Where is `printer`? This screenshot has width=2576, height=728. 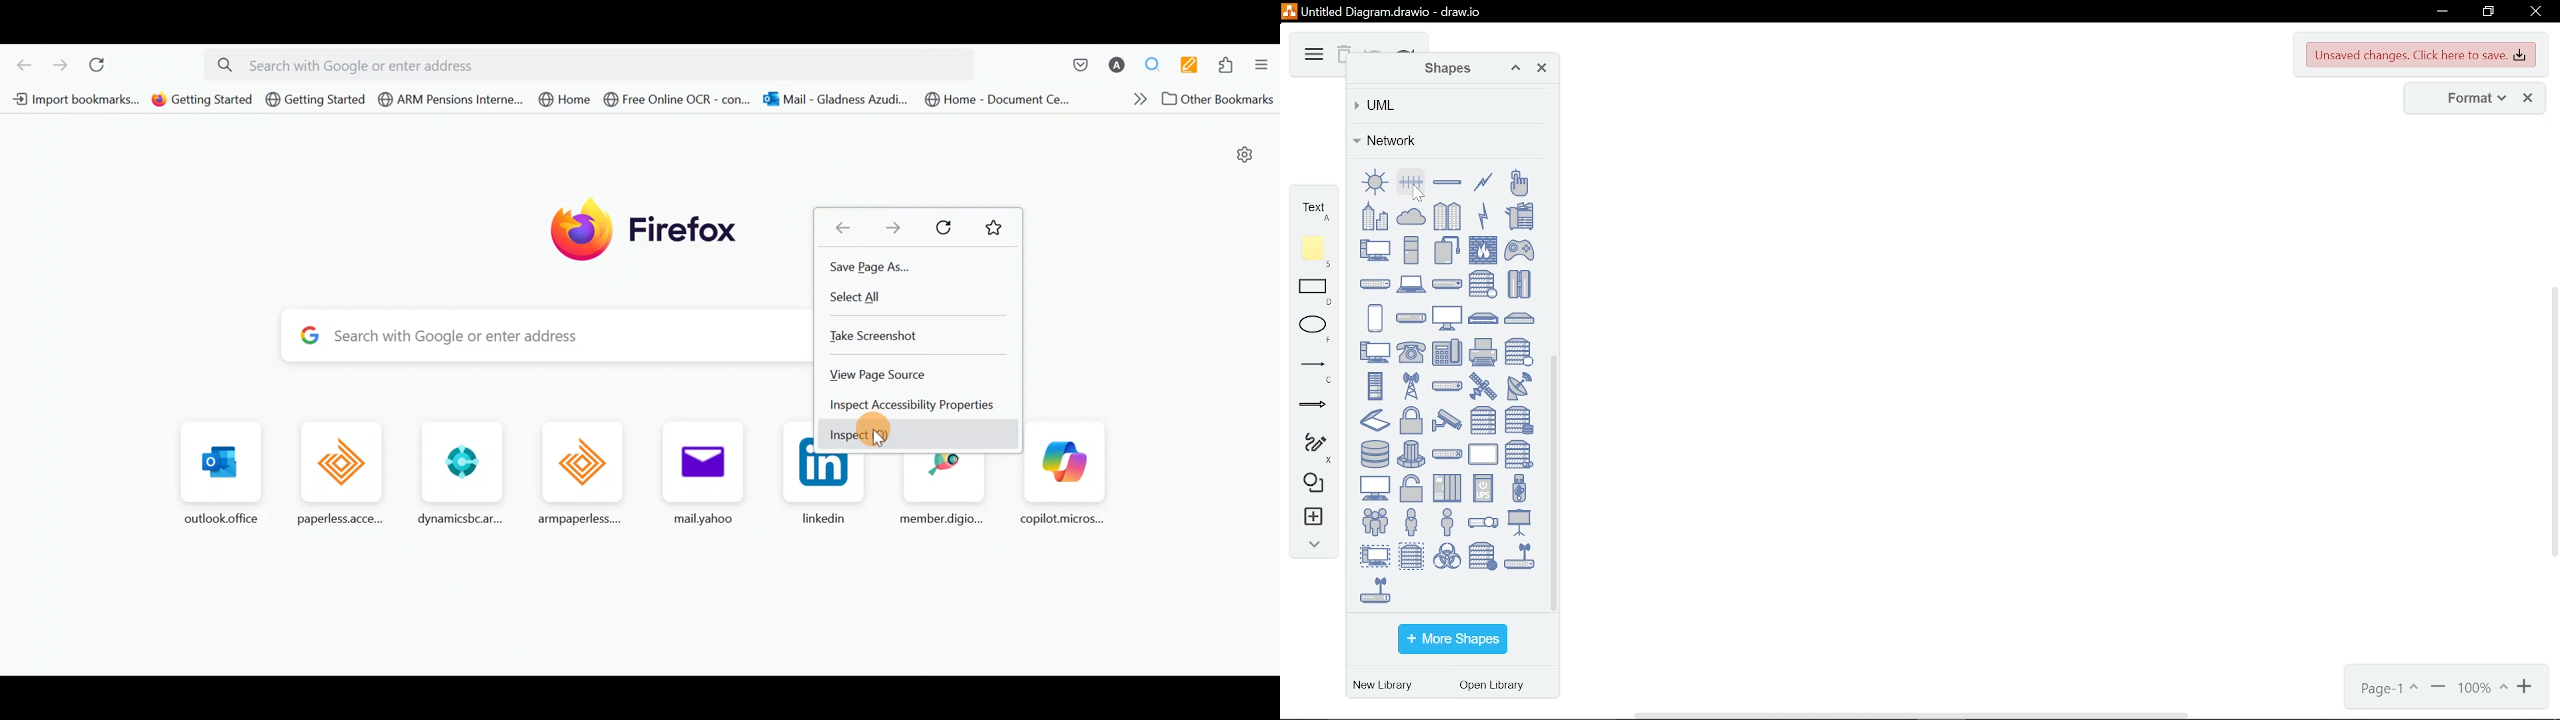 printer is located at coordinates (1483, 352).